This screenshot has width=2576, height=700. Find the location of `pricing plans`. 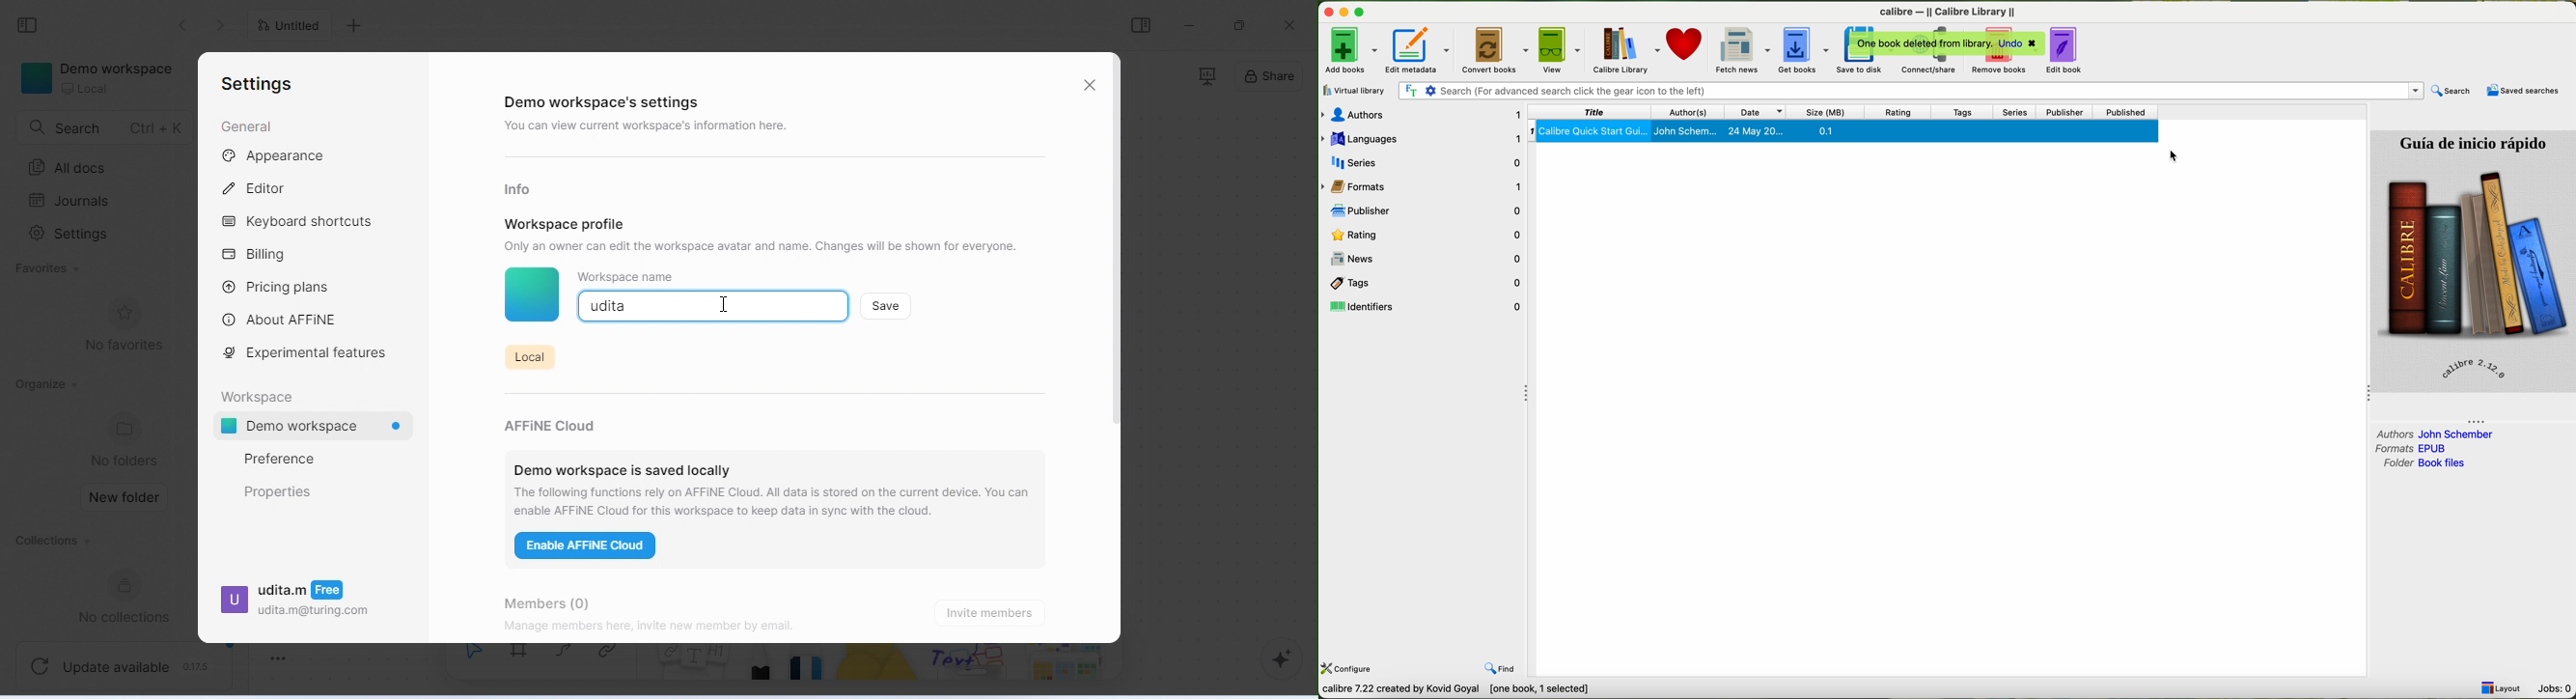

pricing plans is located at coordinates (277, 286).